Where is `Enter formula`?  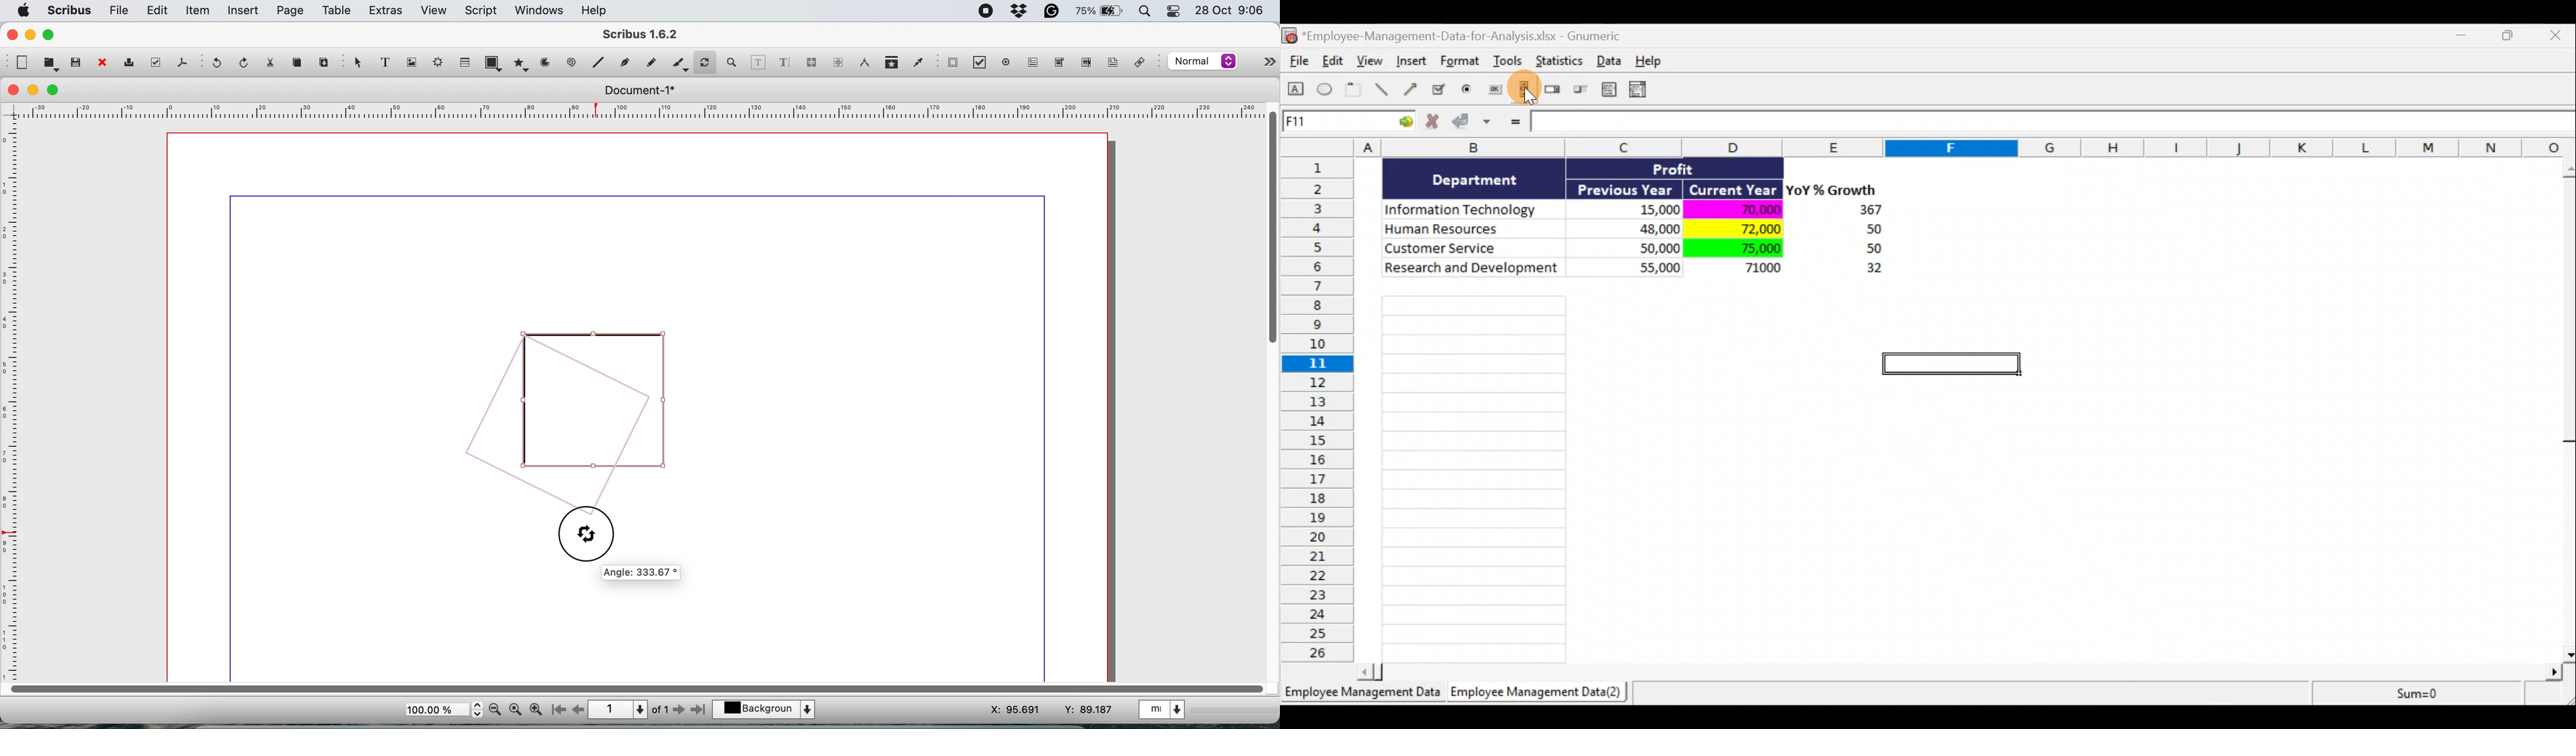 Enter formula is located at coordinates (1513, 123).